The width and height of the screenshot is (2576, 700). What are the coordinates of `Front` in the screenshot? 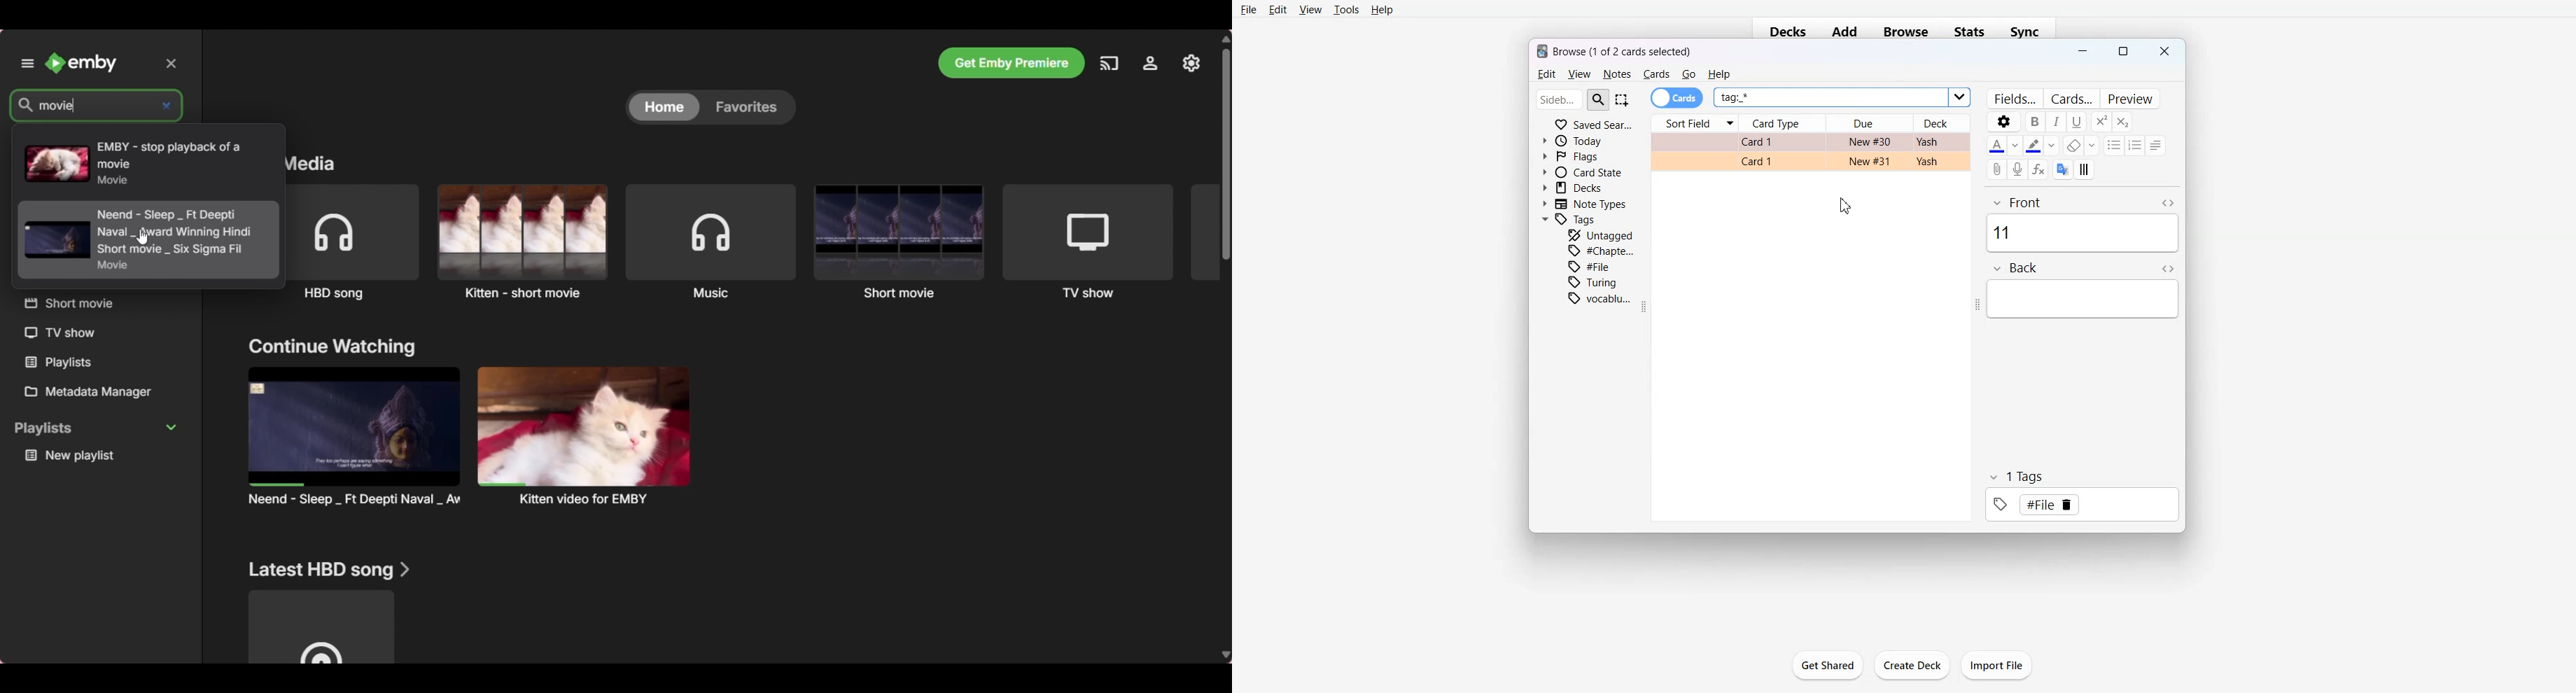 It's located at (2082, 223).